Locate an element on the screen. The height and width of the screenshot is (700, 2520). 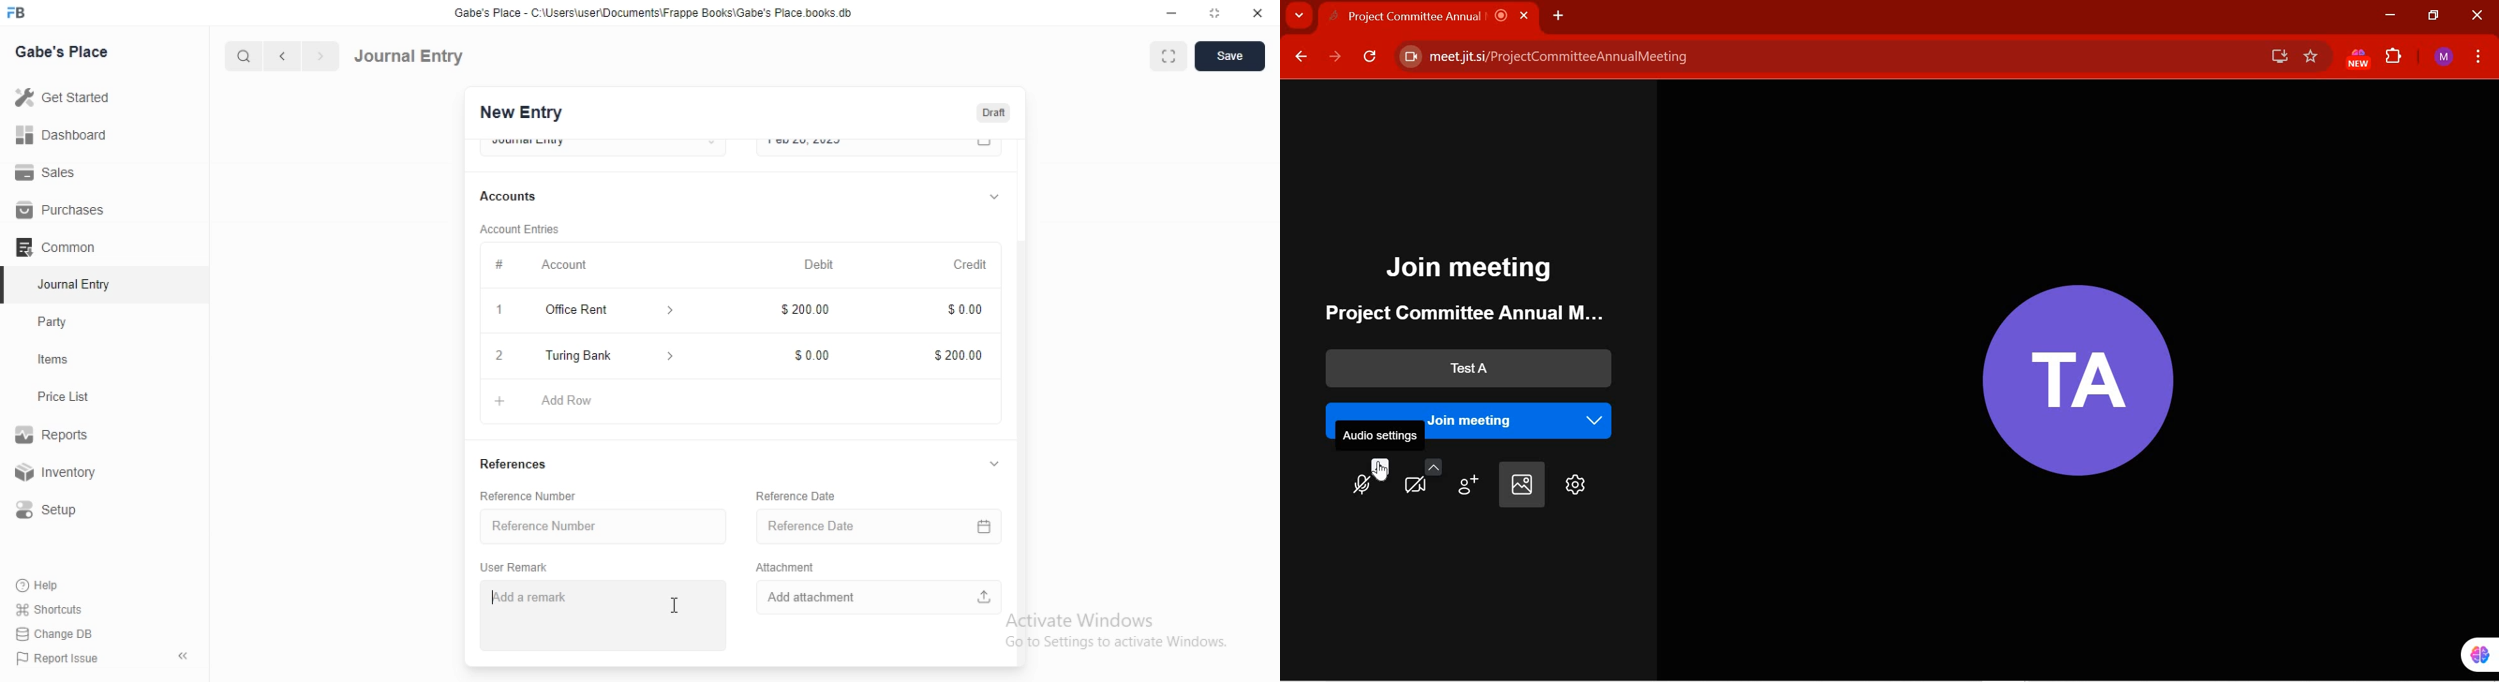
Gabe's Place is located at coordinates (64, 51).